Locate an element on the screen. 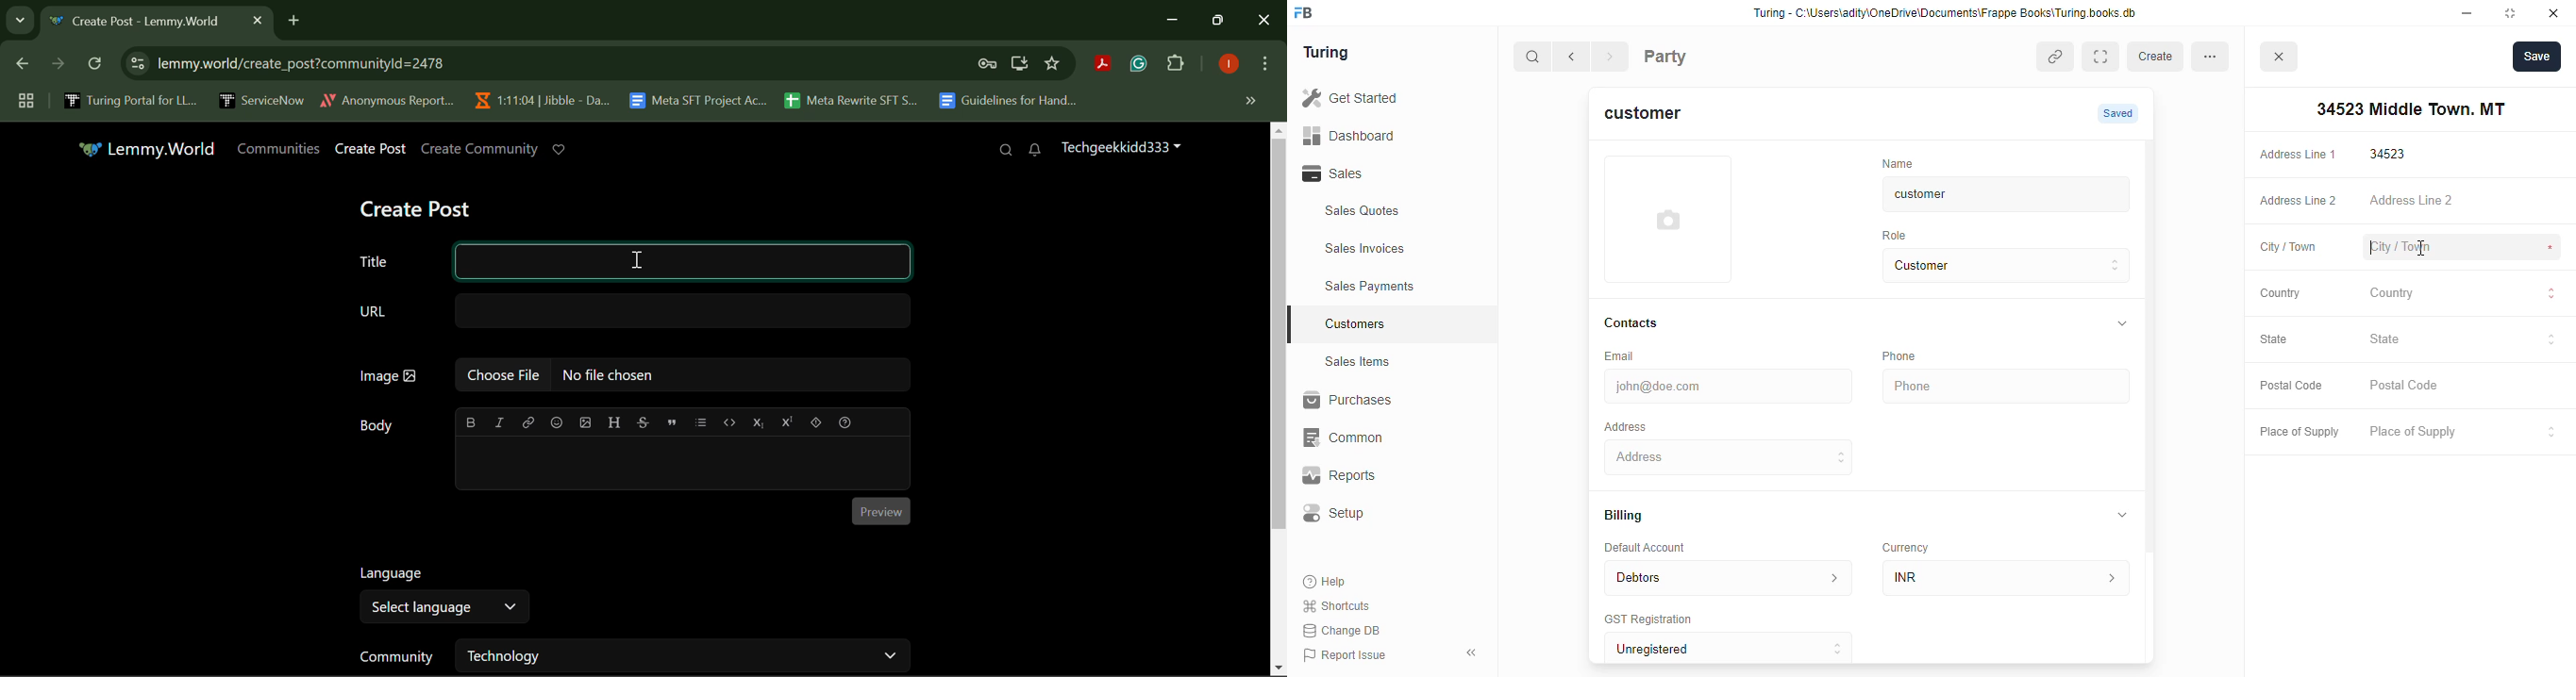 This screenshot has height=700, width=2576. close is located at coordinates (2282, 59).